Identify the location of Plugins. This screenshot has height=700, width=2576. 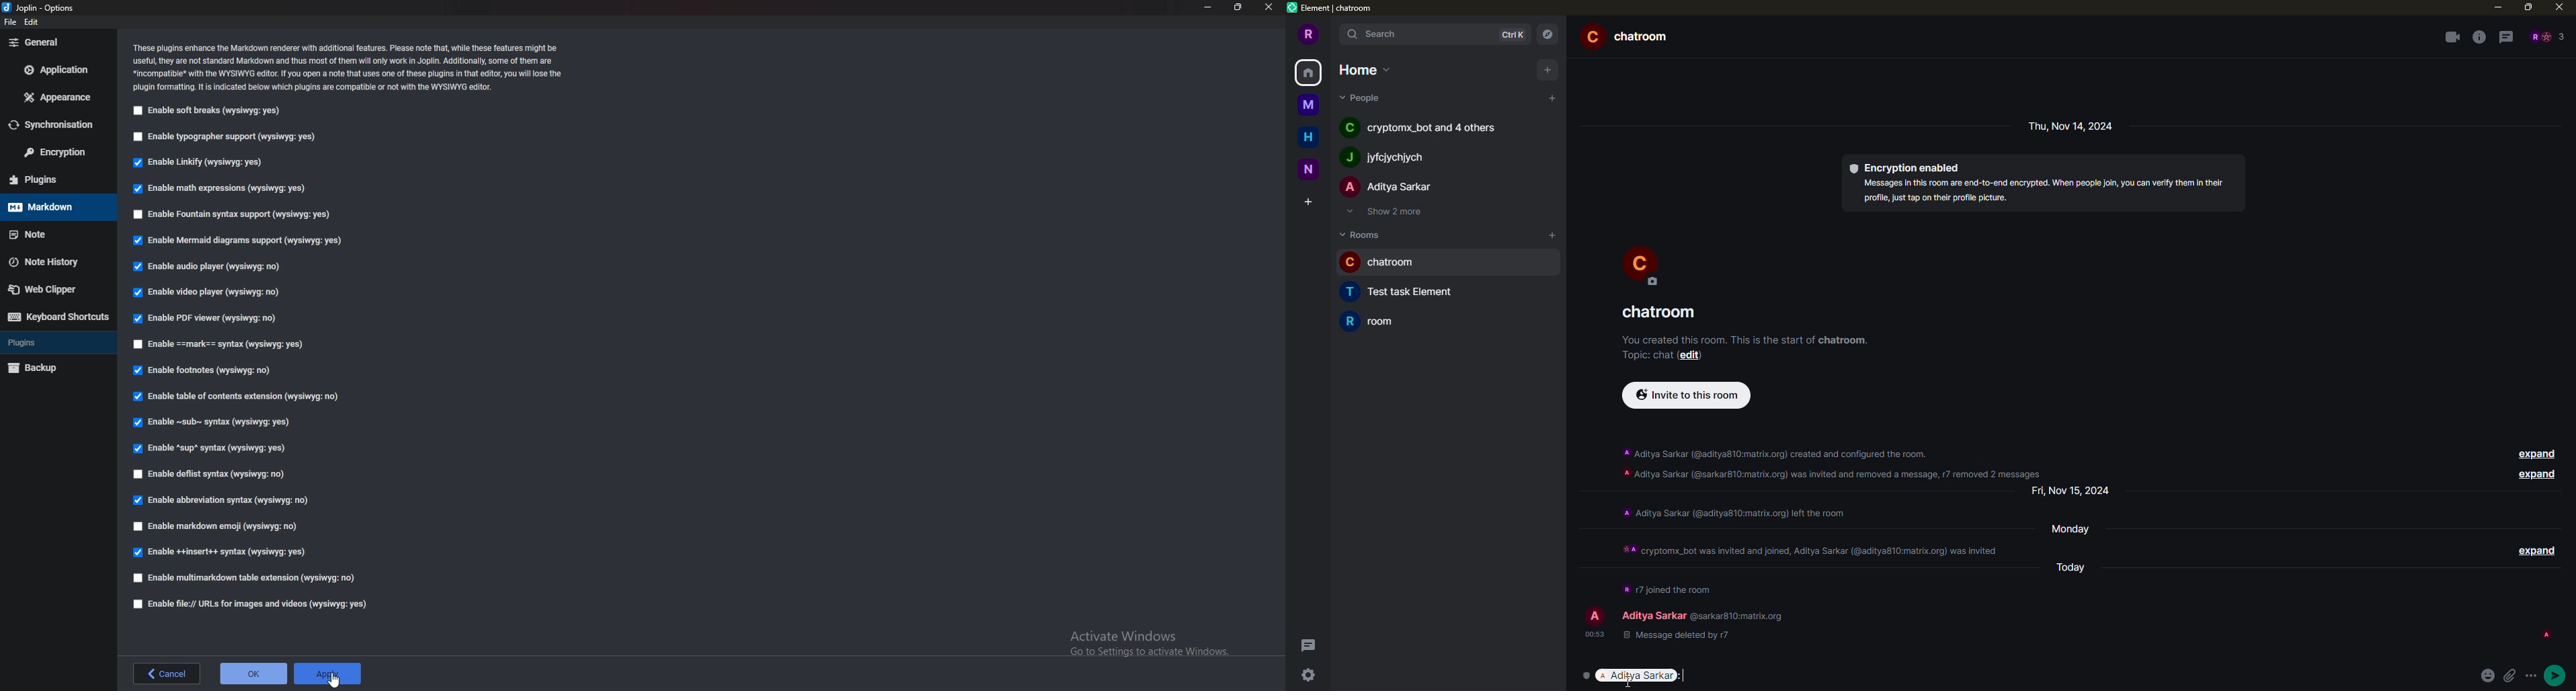
(52, 181).